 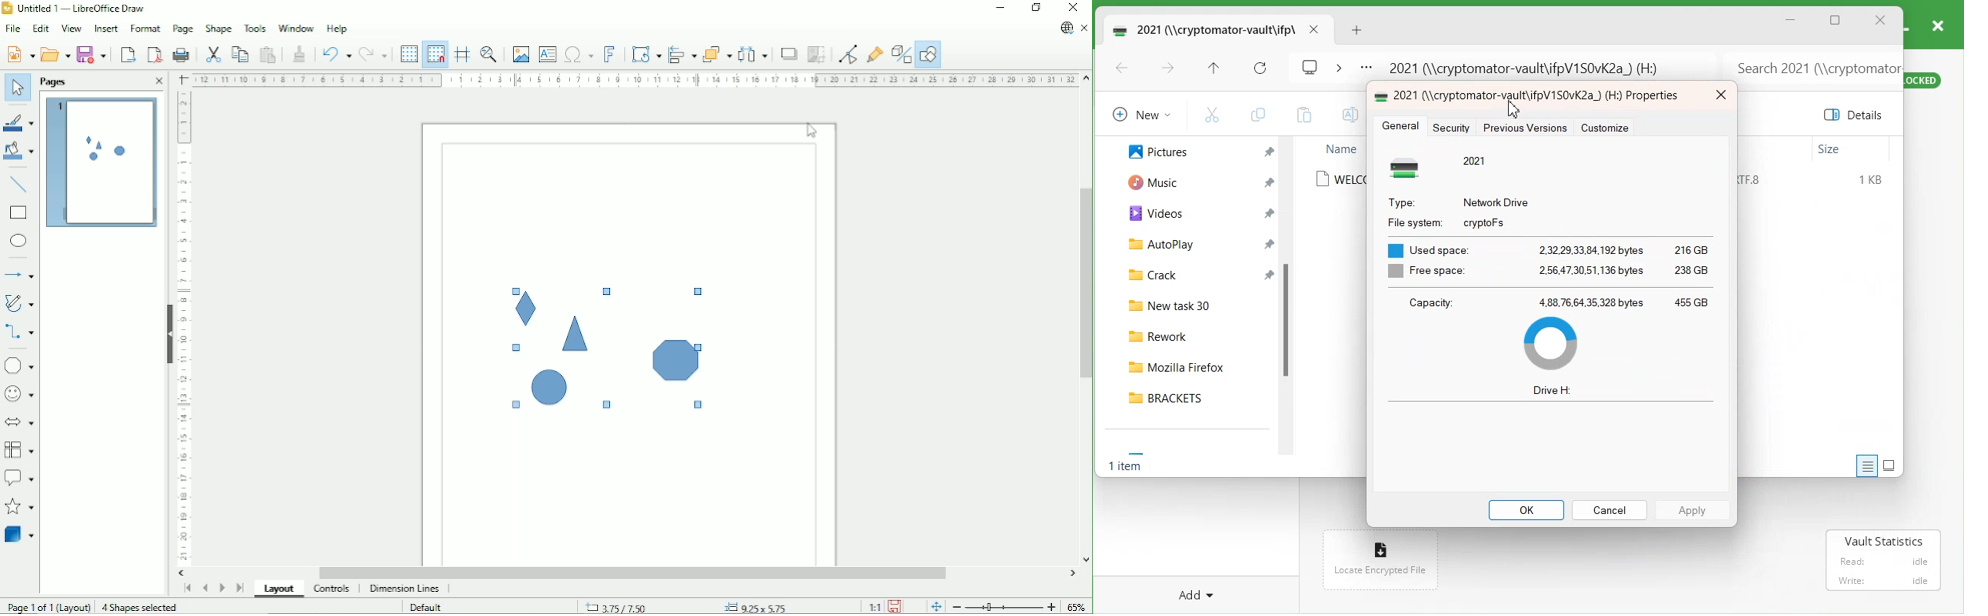 I want to click on Preview, so click(x=101, y=164).